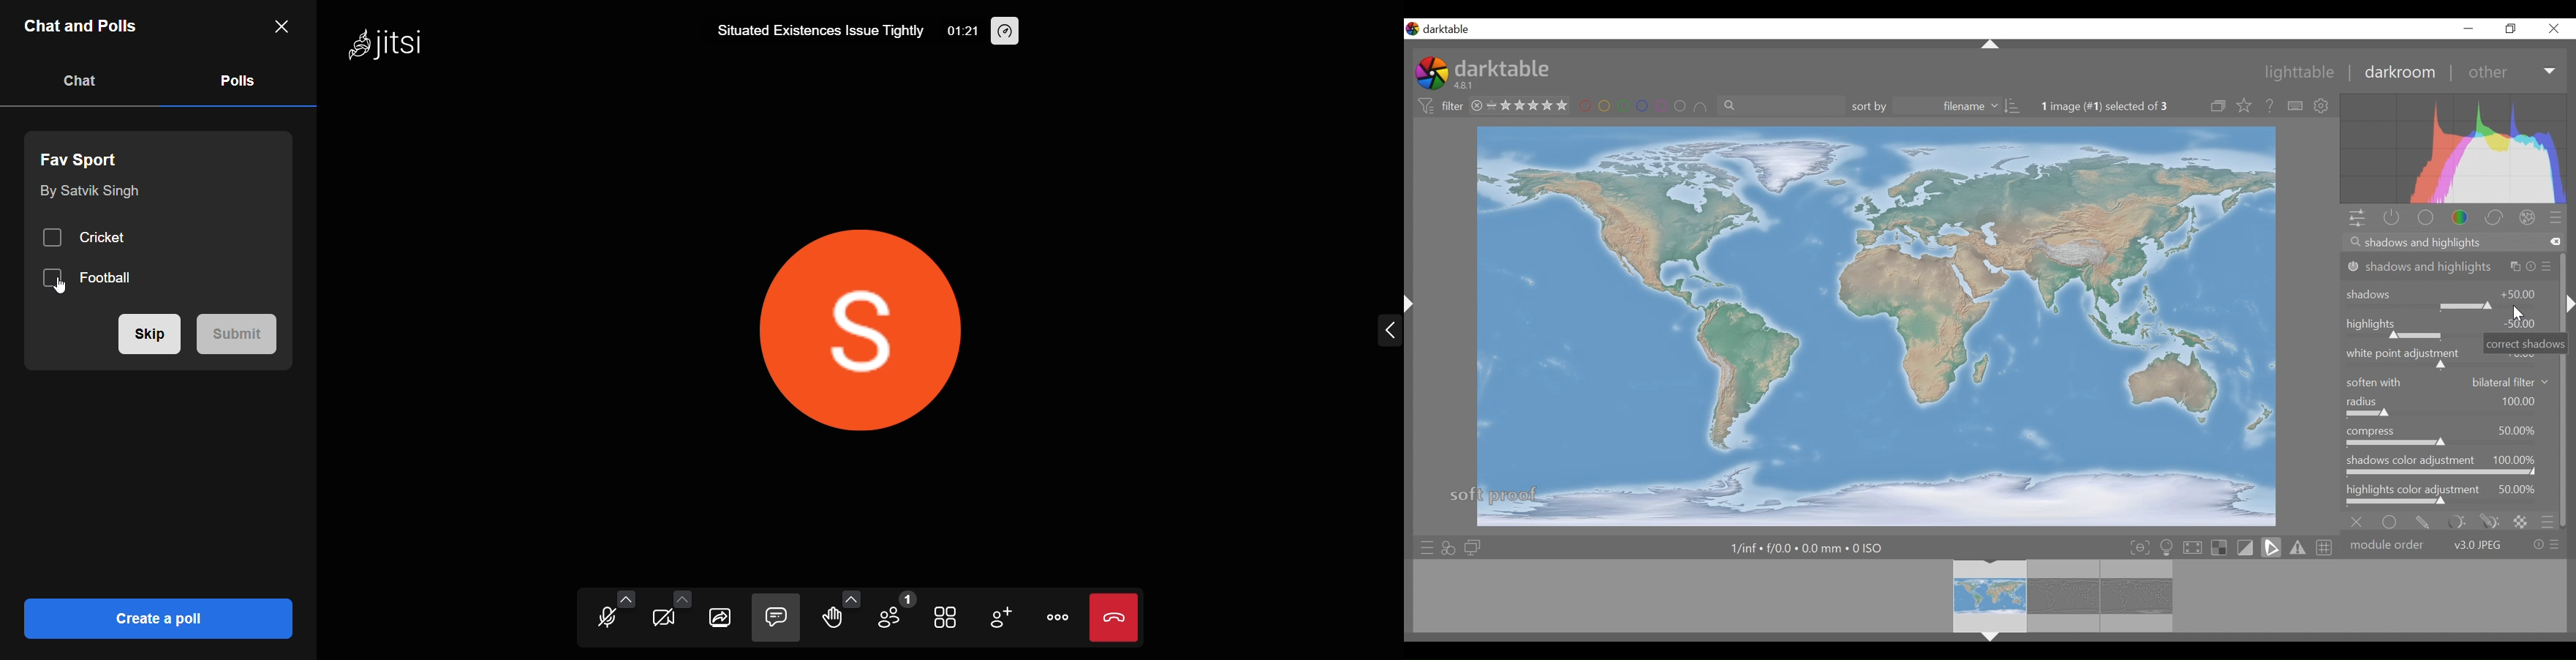 This screenshot has width=2576, height=672. I want to click on 01:21, so click(962, 31).